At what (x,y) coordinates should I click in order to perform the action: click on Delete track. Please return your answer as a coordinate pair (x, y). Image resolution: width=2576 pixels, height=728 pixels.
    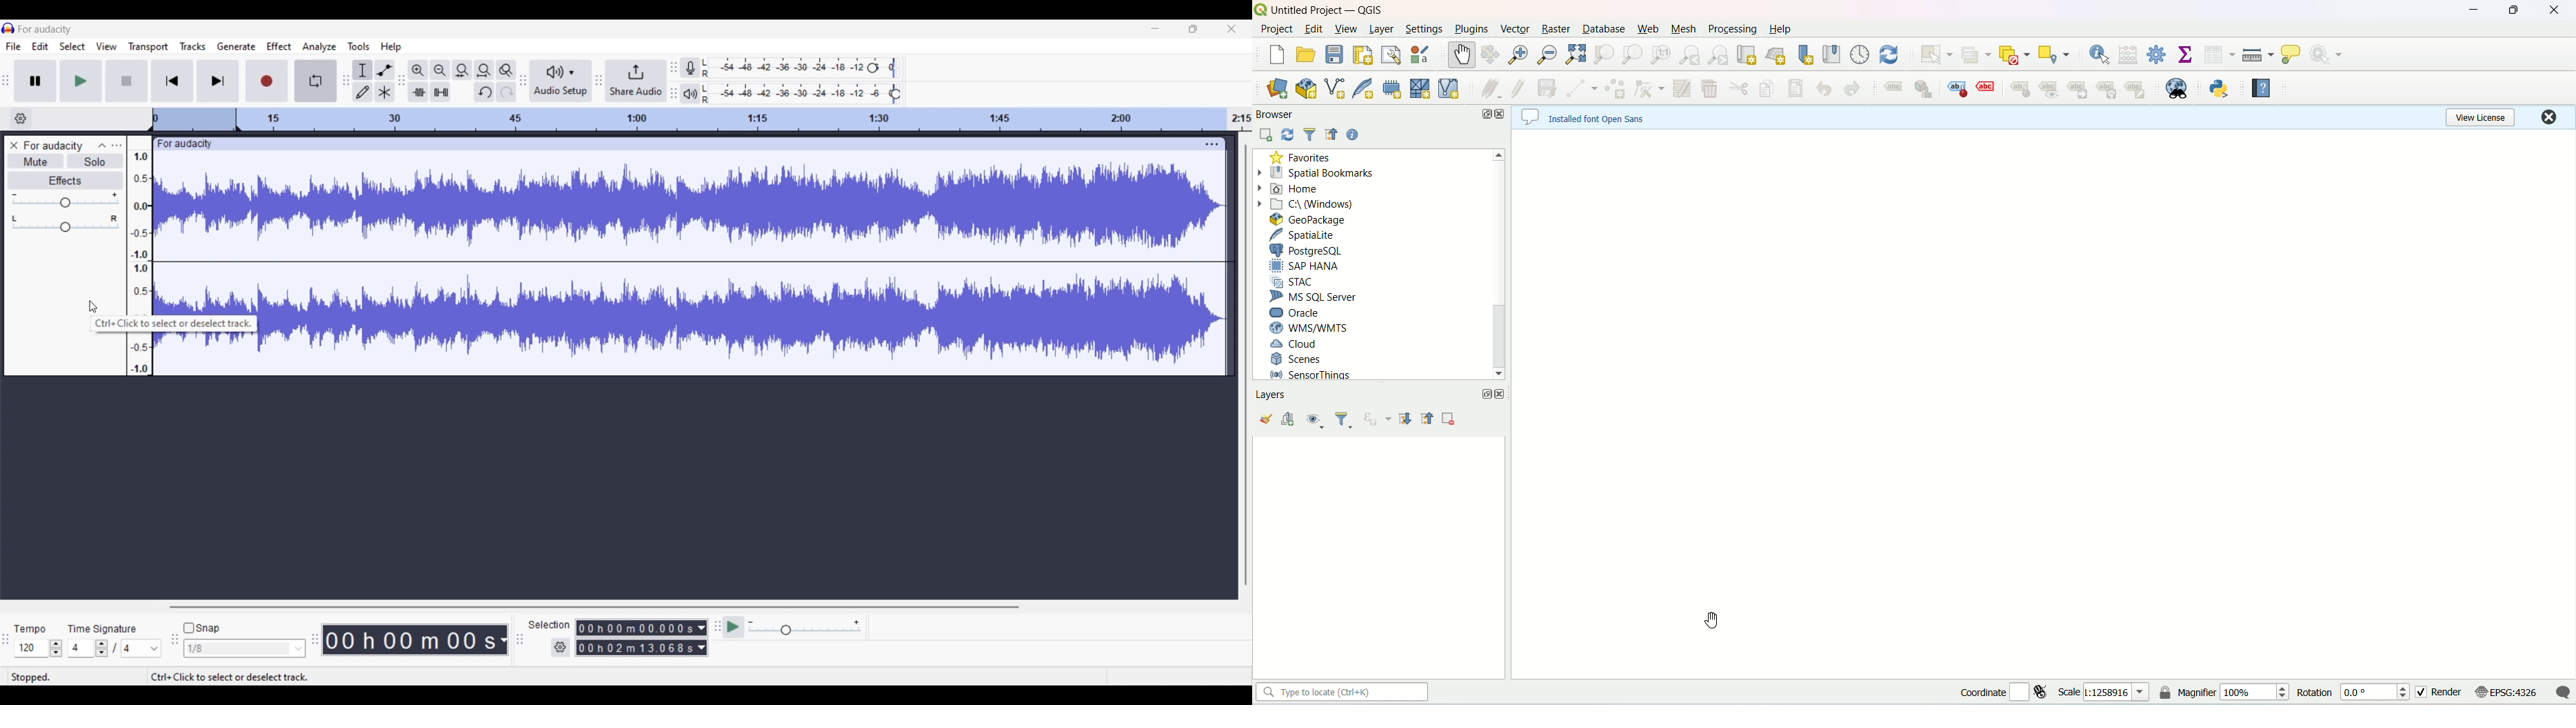
    Looking at the image, I should click on (16, 146).